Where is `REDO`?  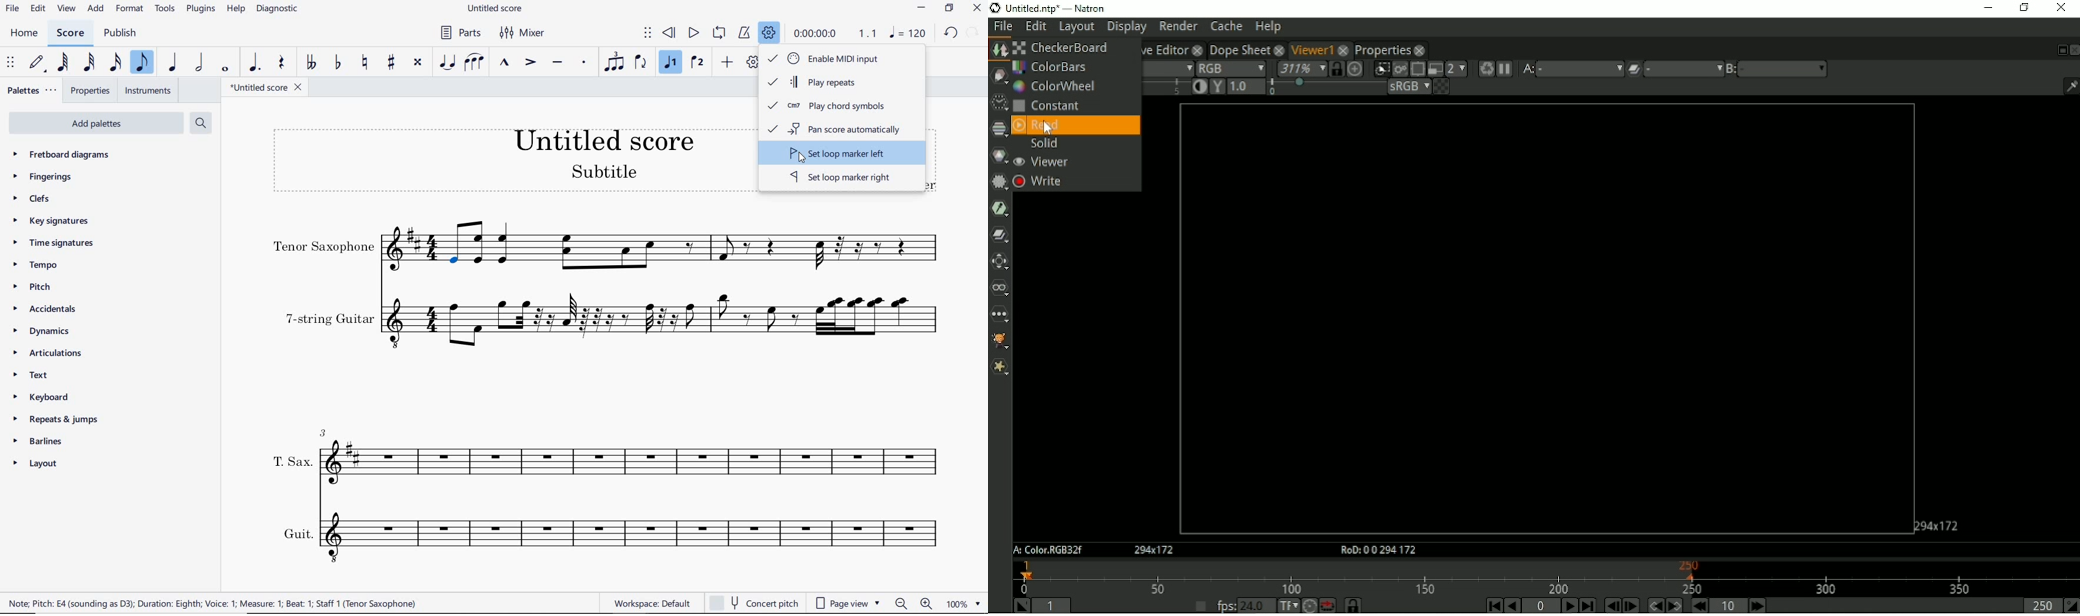 REDO is located at coordinates (974, 31).